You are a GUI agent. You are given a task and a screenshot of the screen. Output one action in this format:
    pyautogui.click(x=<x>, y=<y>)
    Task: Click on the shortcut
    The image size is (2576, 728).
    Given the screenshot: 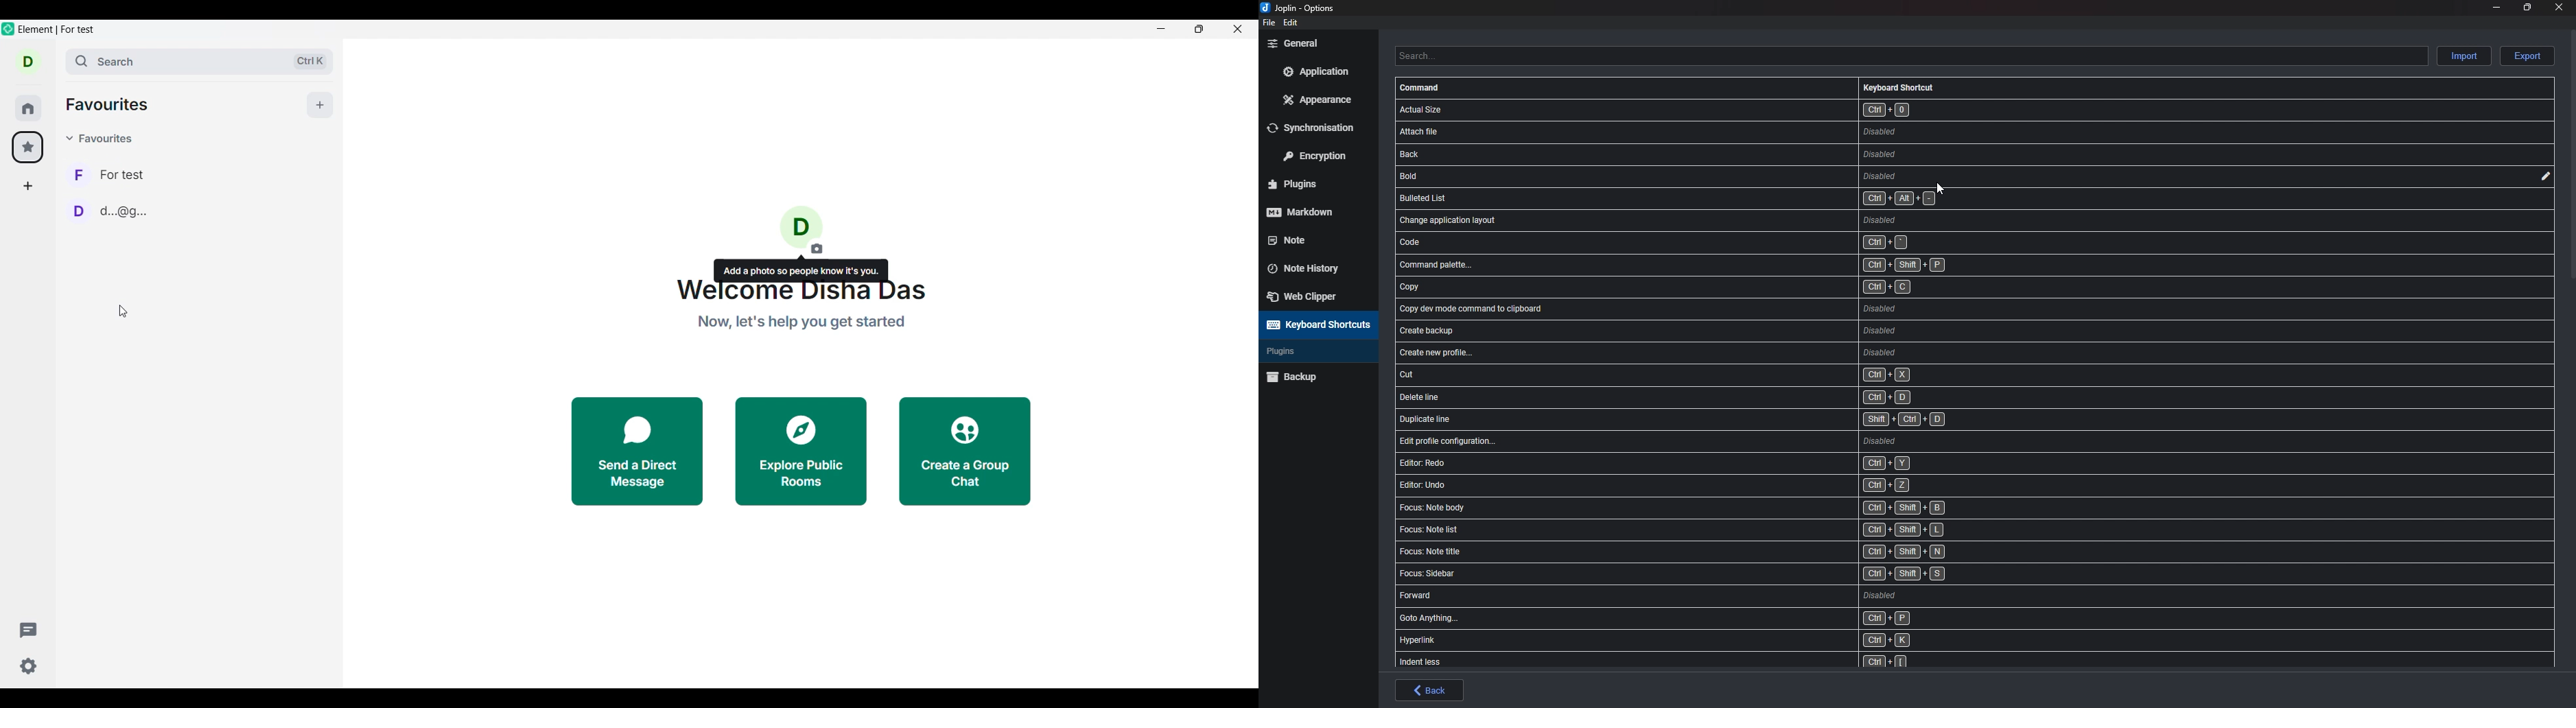 What is the action you would take?
    pyautogui.click(x=1717, y=462)
    